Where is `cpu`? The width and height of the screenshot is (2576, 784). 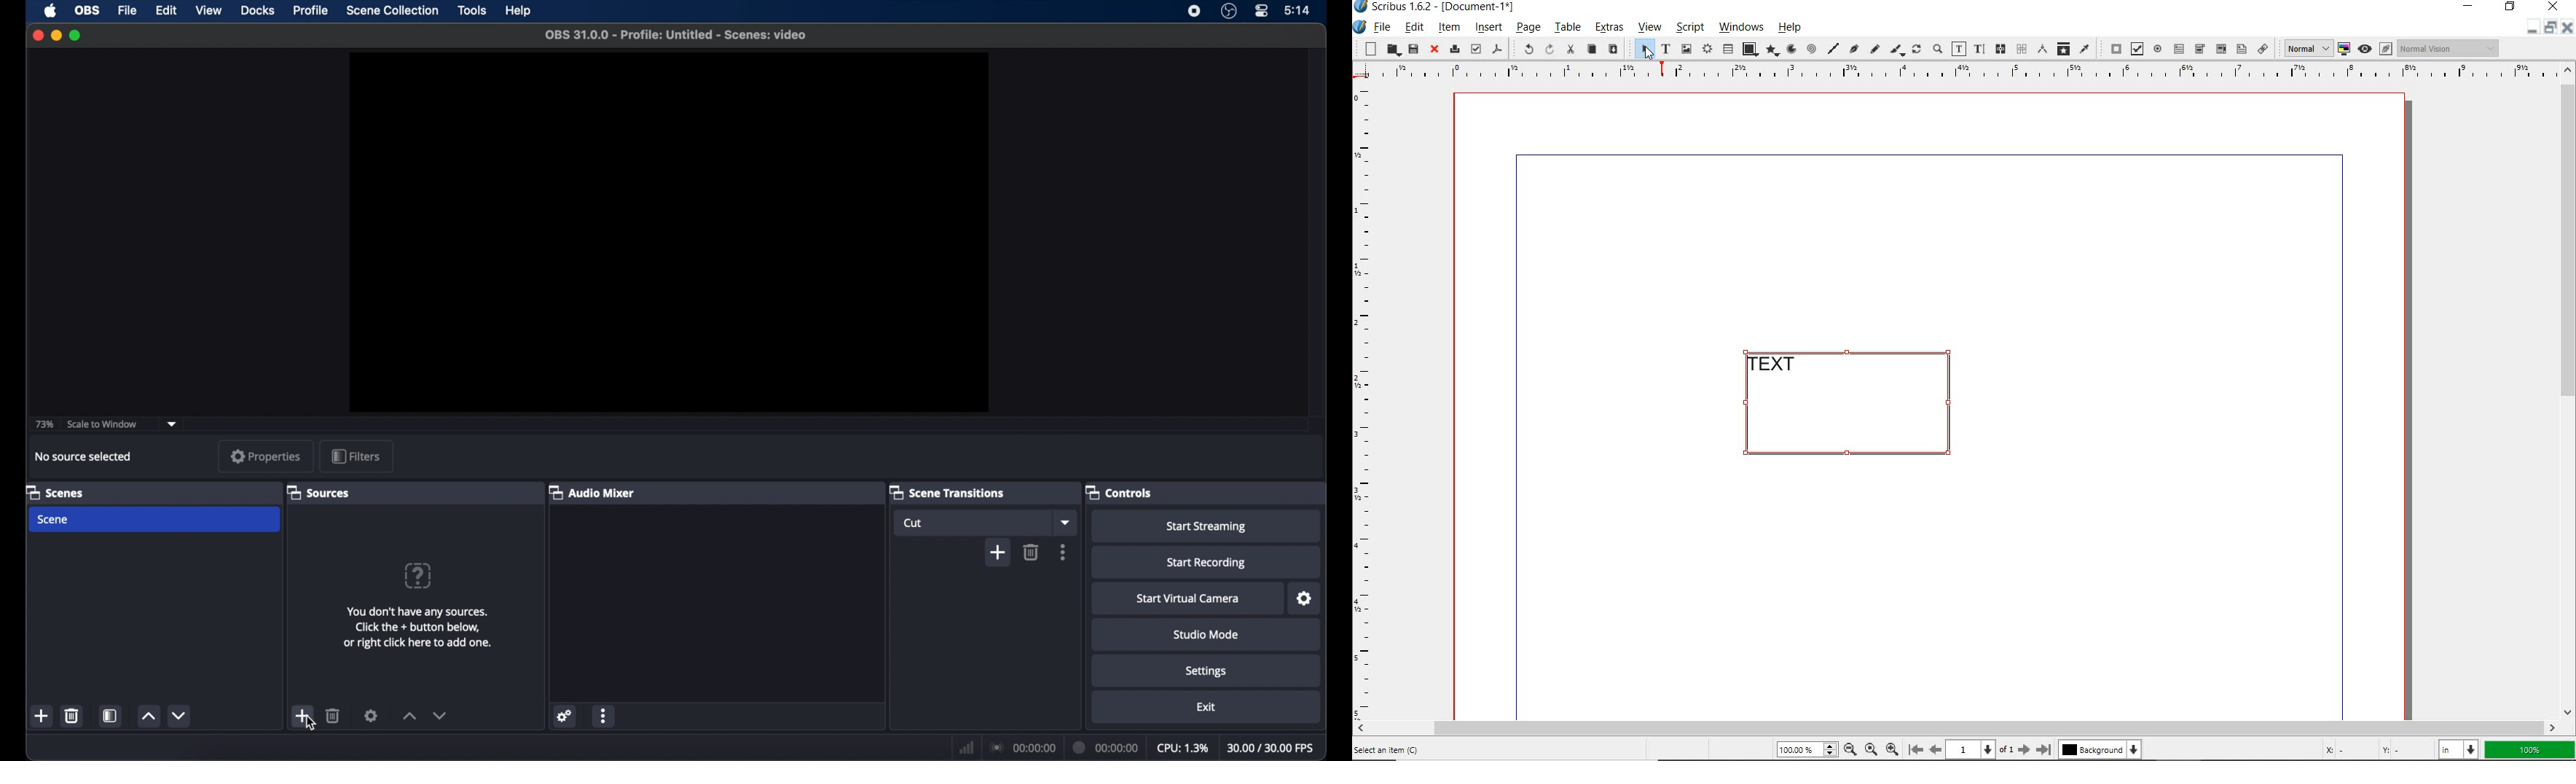 cpu is located at coordinates (1183, 748).